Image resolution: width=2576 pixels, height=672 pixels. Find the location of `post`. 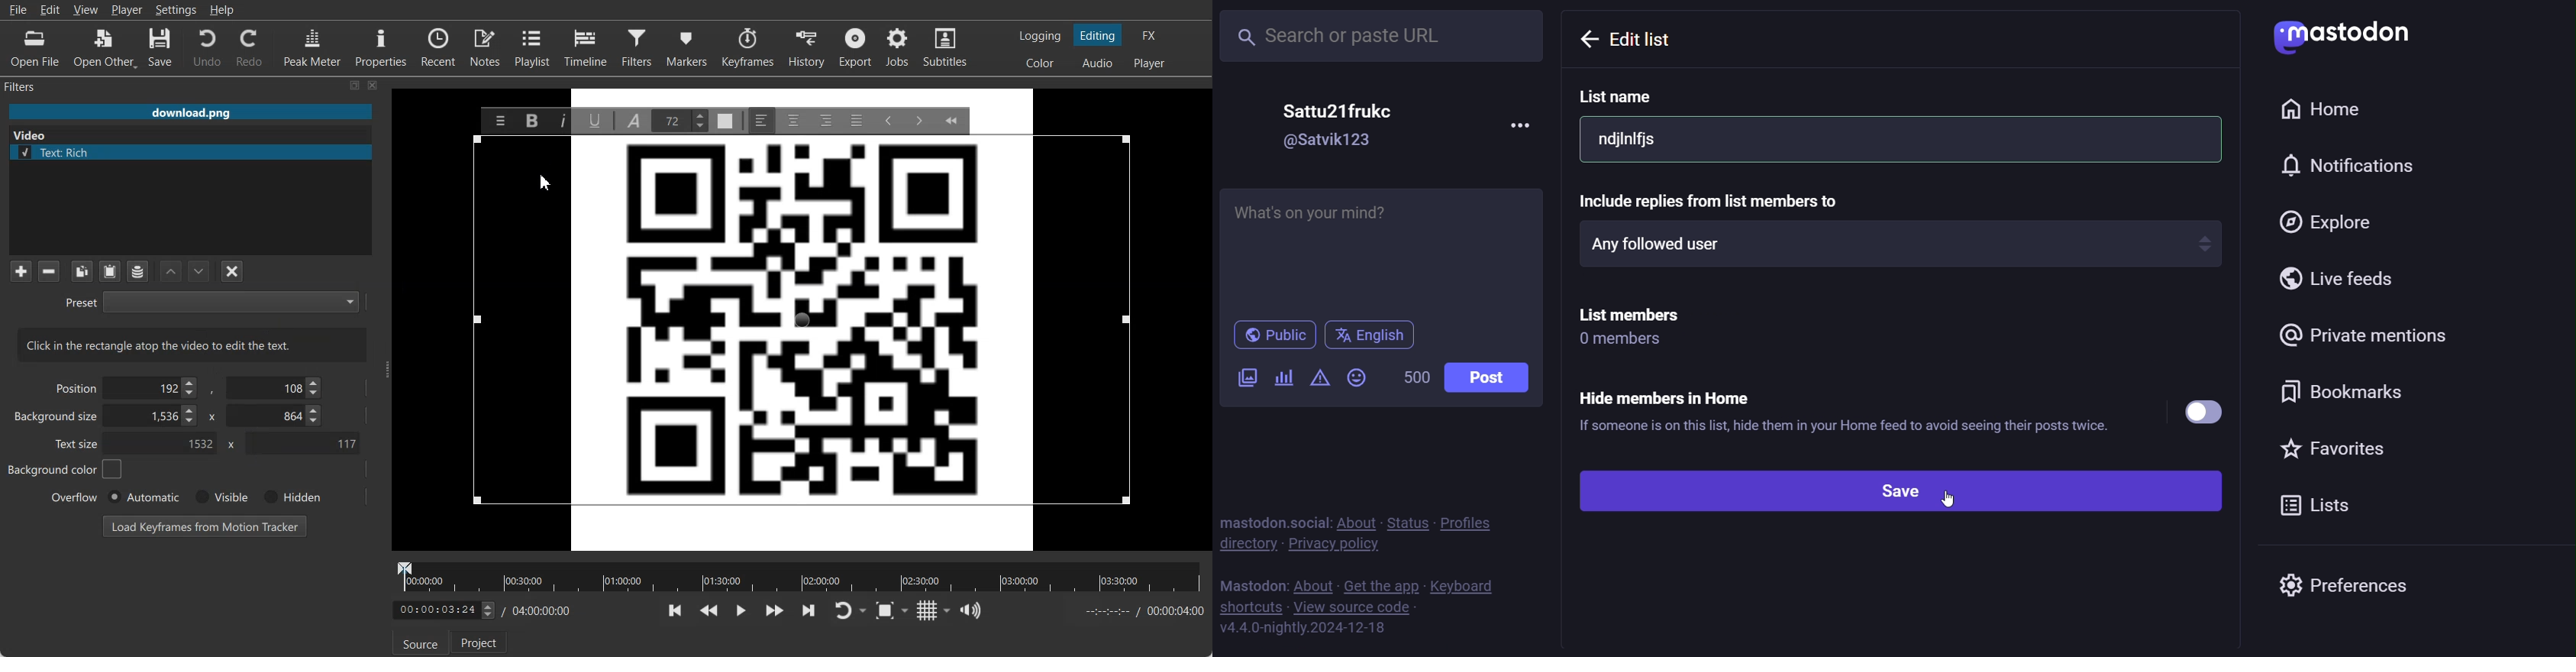

post is located at coordinates (1497, 377).